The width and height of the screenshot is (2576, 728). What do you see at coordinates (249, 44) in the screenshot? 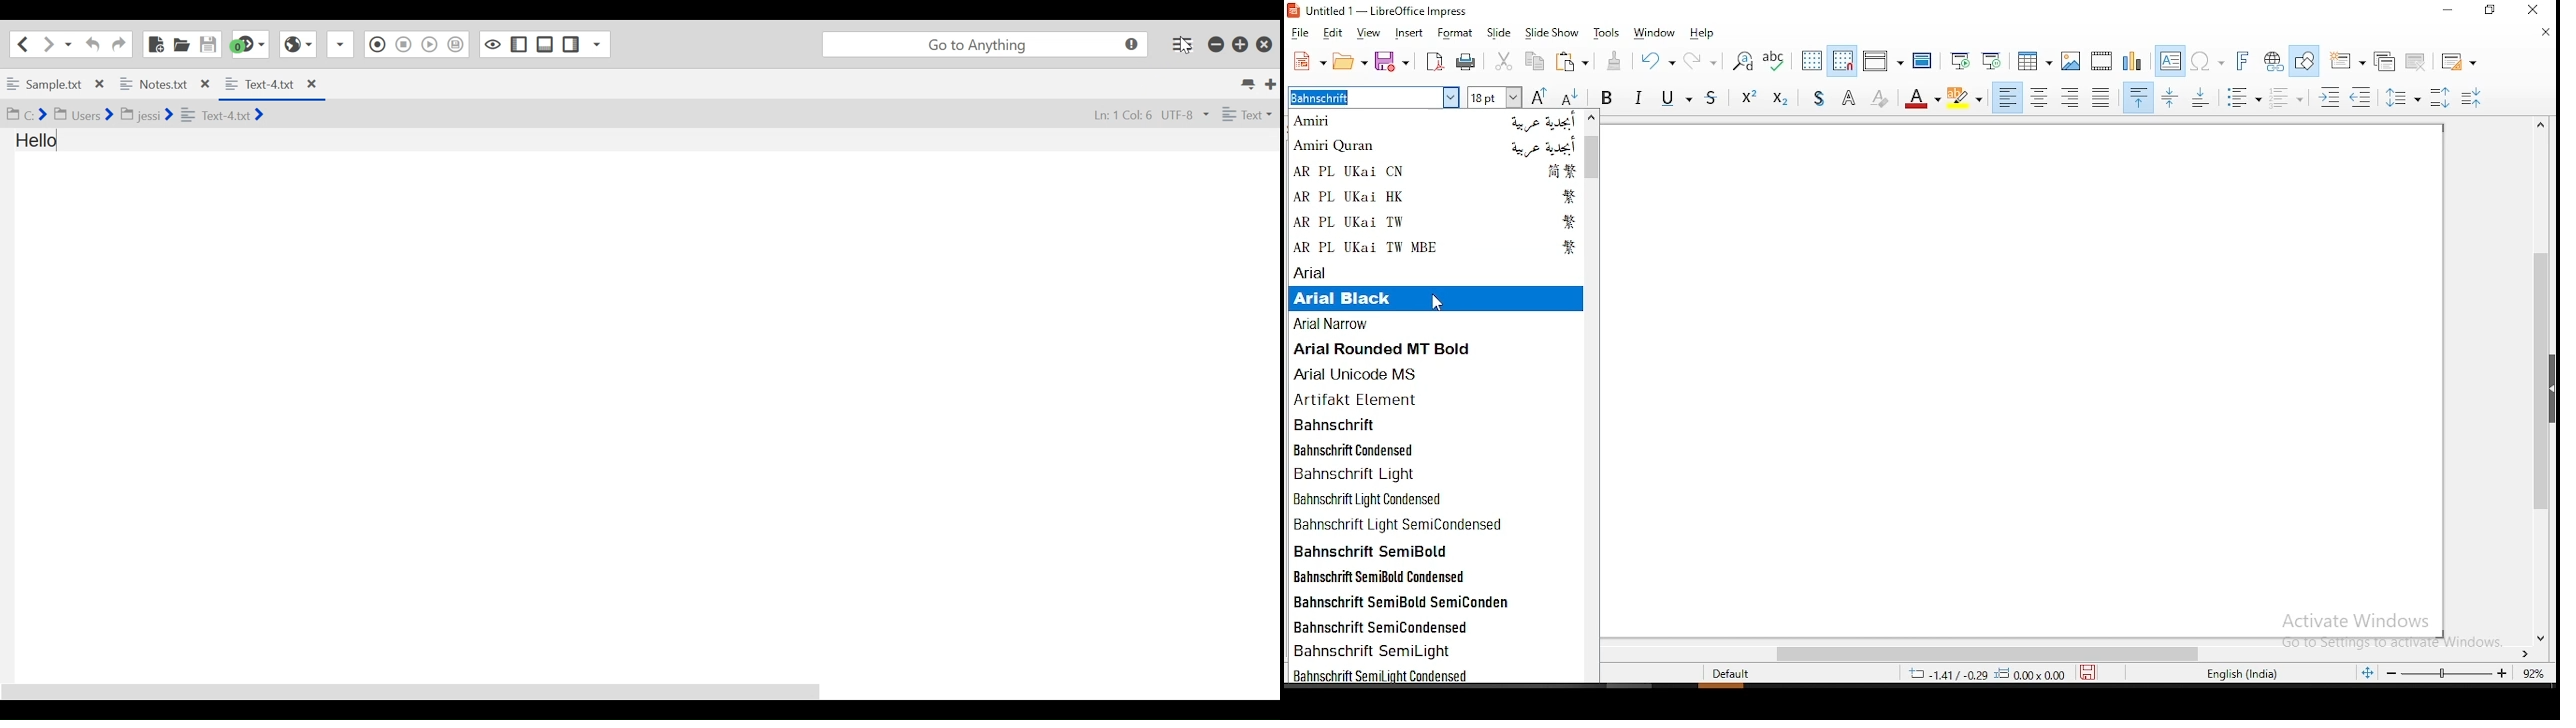
I see `Jump to the next syntax checking result` at bounding box center [249, 44].